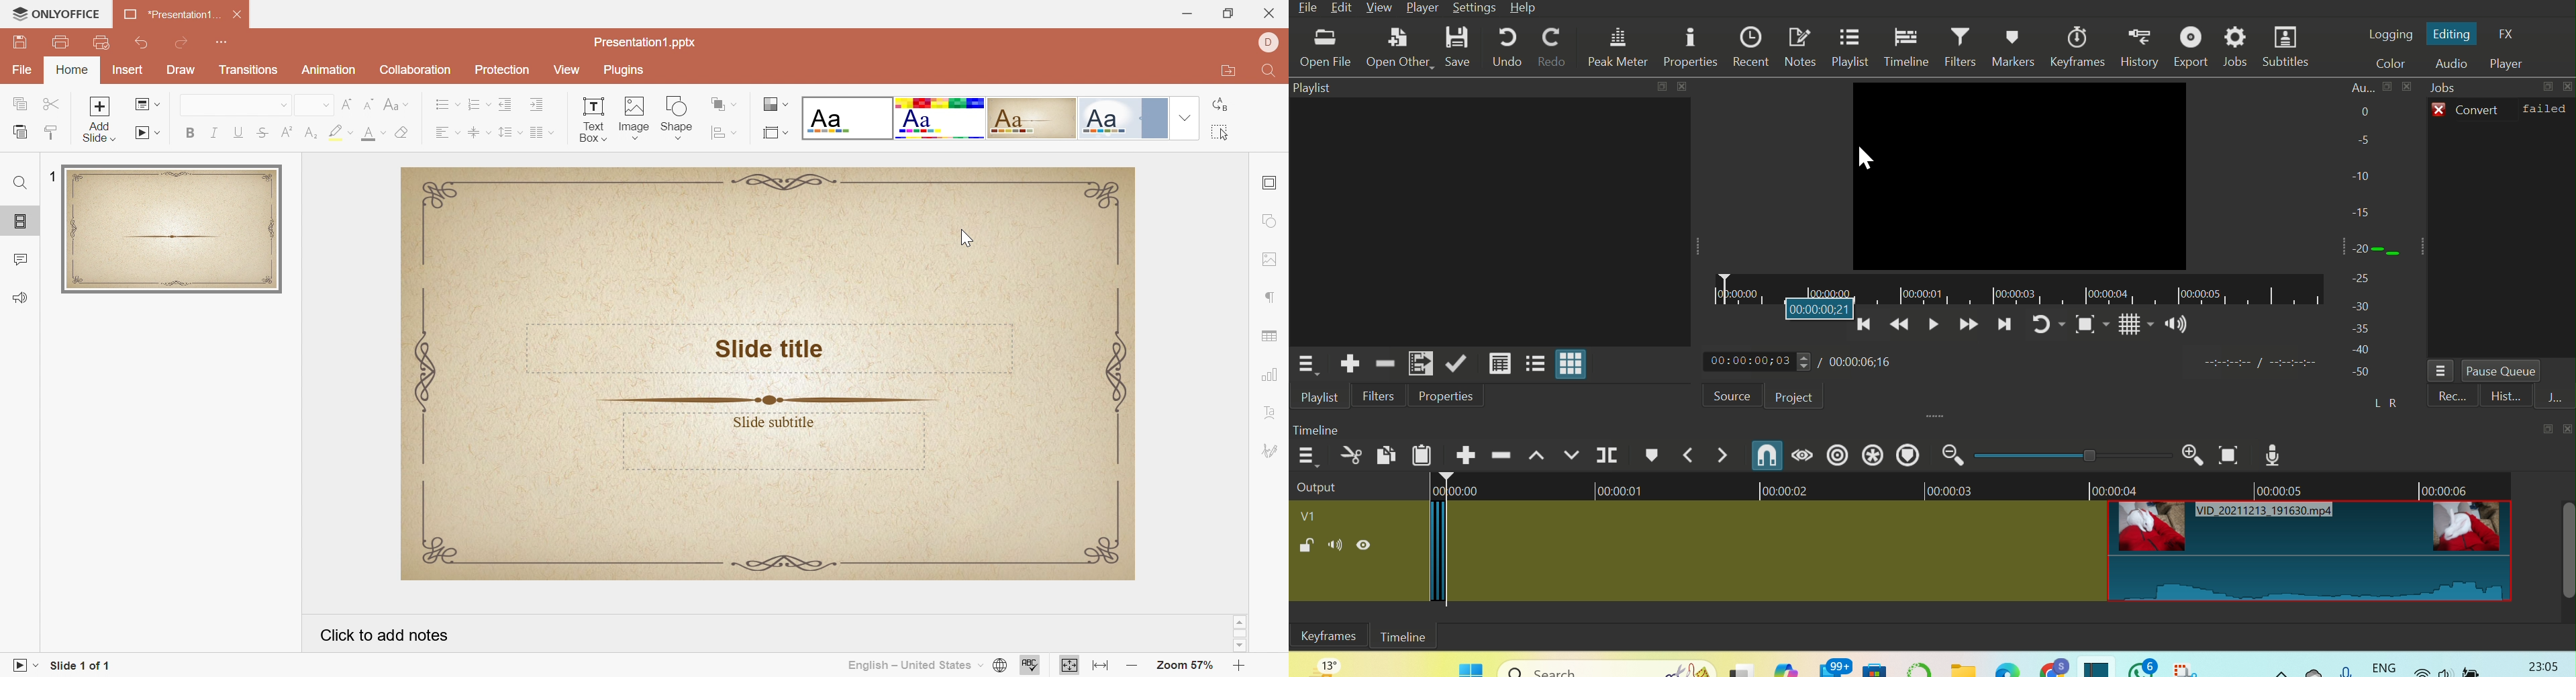 The width and height of the screenshot is (2576, 700). What do you see at coordinates (1571, 455) in the screenshot?
I see `Down` at bounding box center [1571, 455].